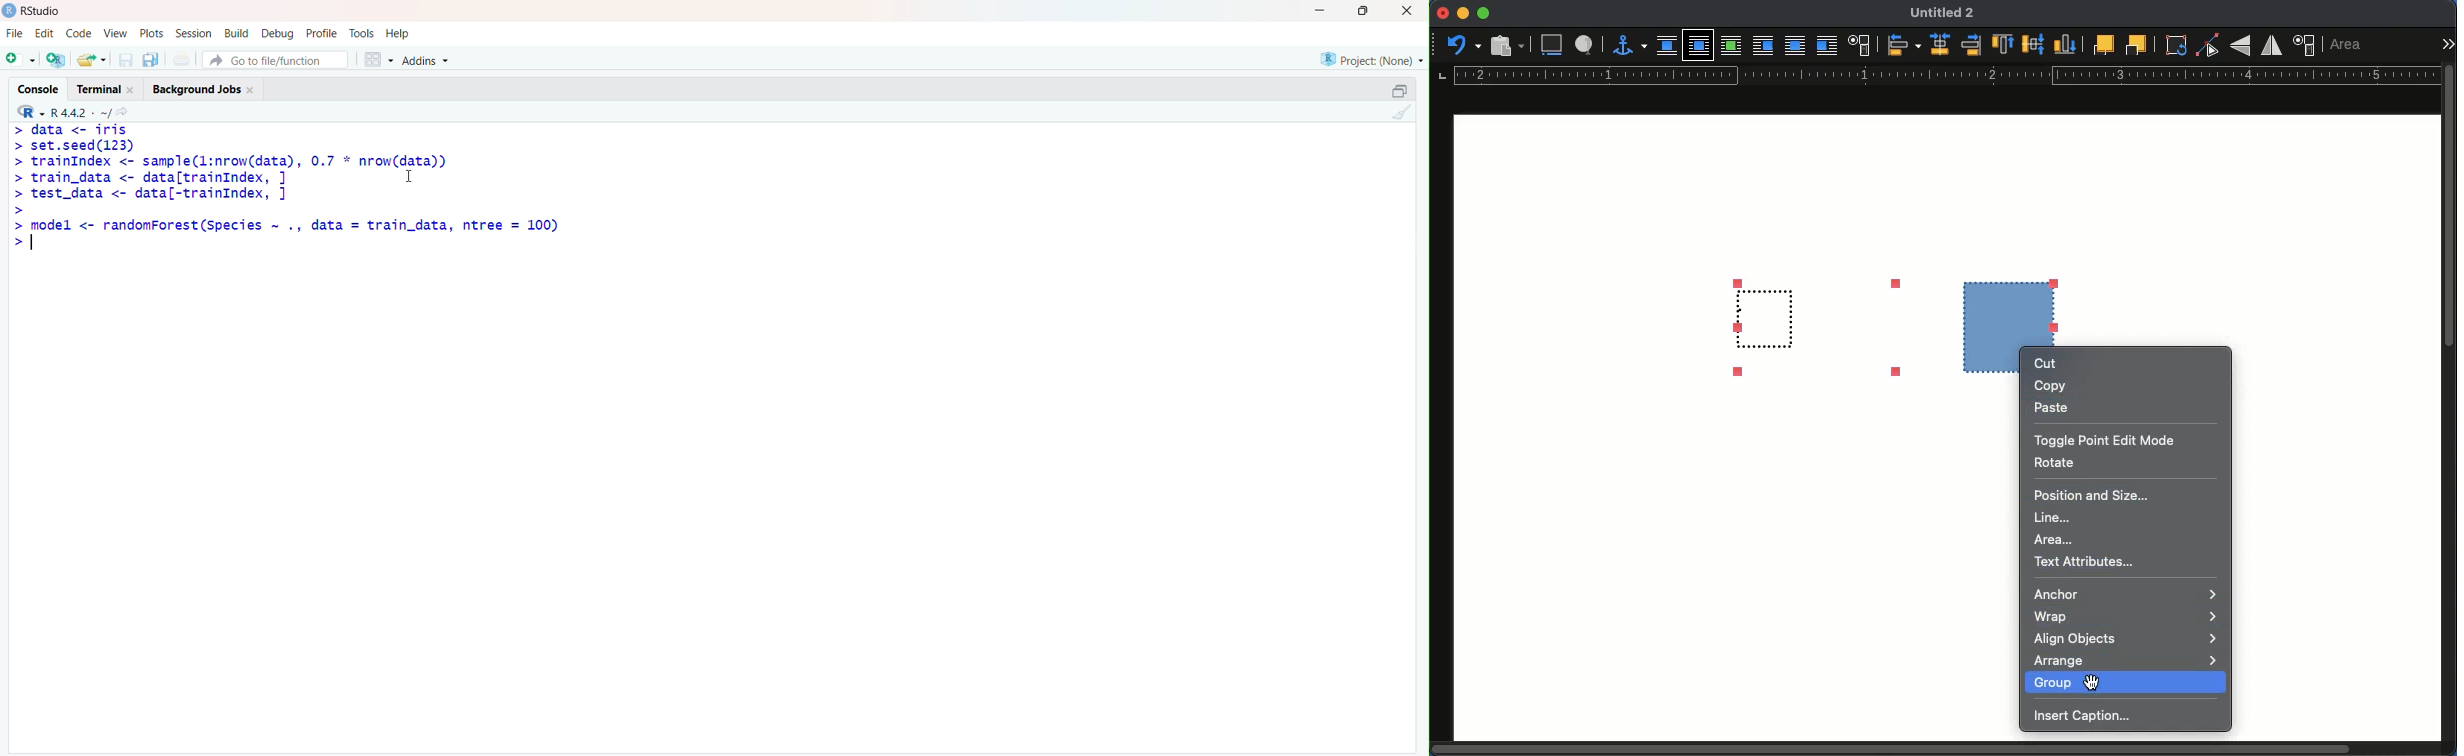 The image size is (2464, 756). What do you see at coordinates (2174, 46) in the screenshot?
I see `rotate` at bounding box center [2174, 46].